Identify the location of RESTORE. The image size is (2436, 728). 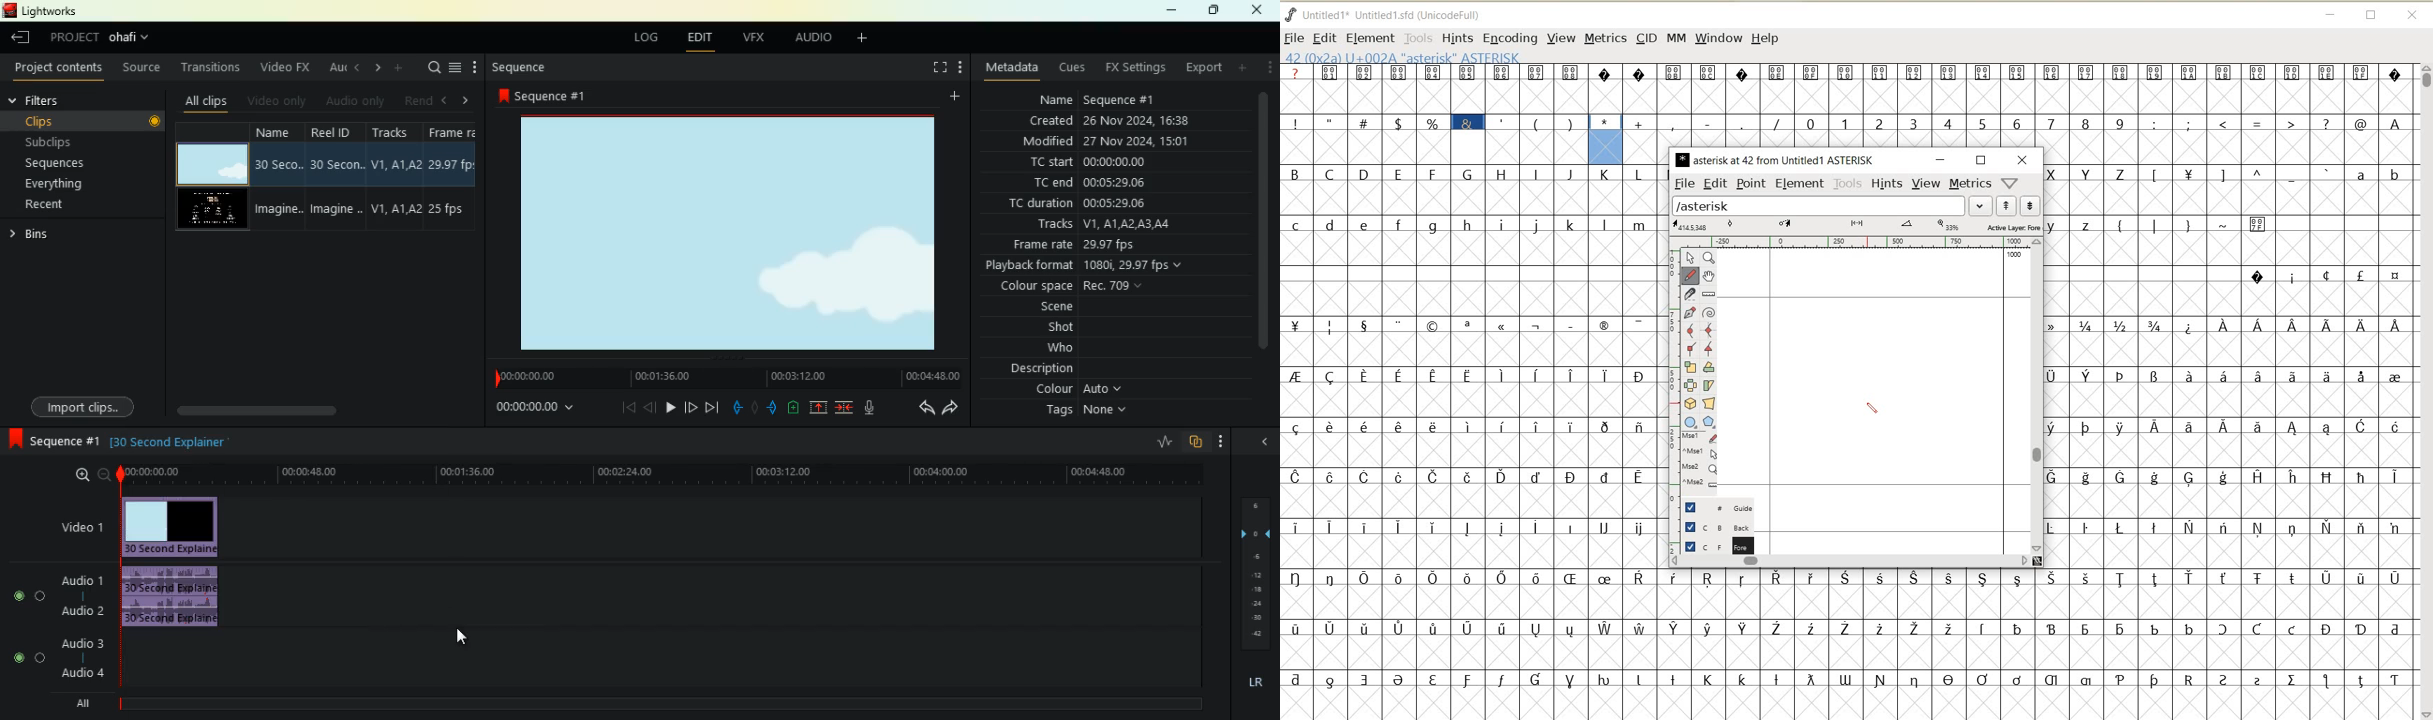
(2372, 15).